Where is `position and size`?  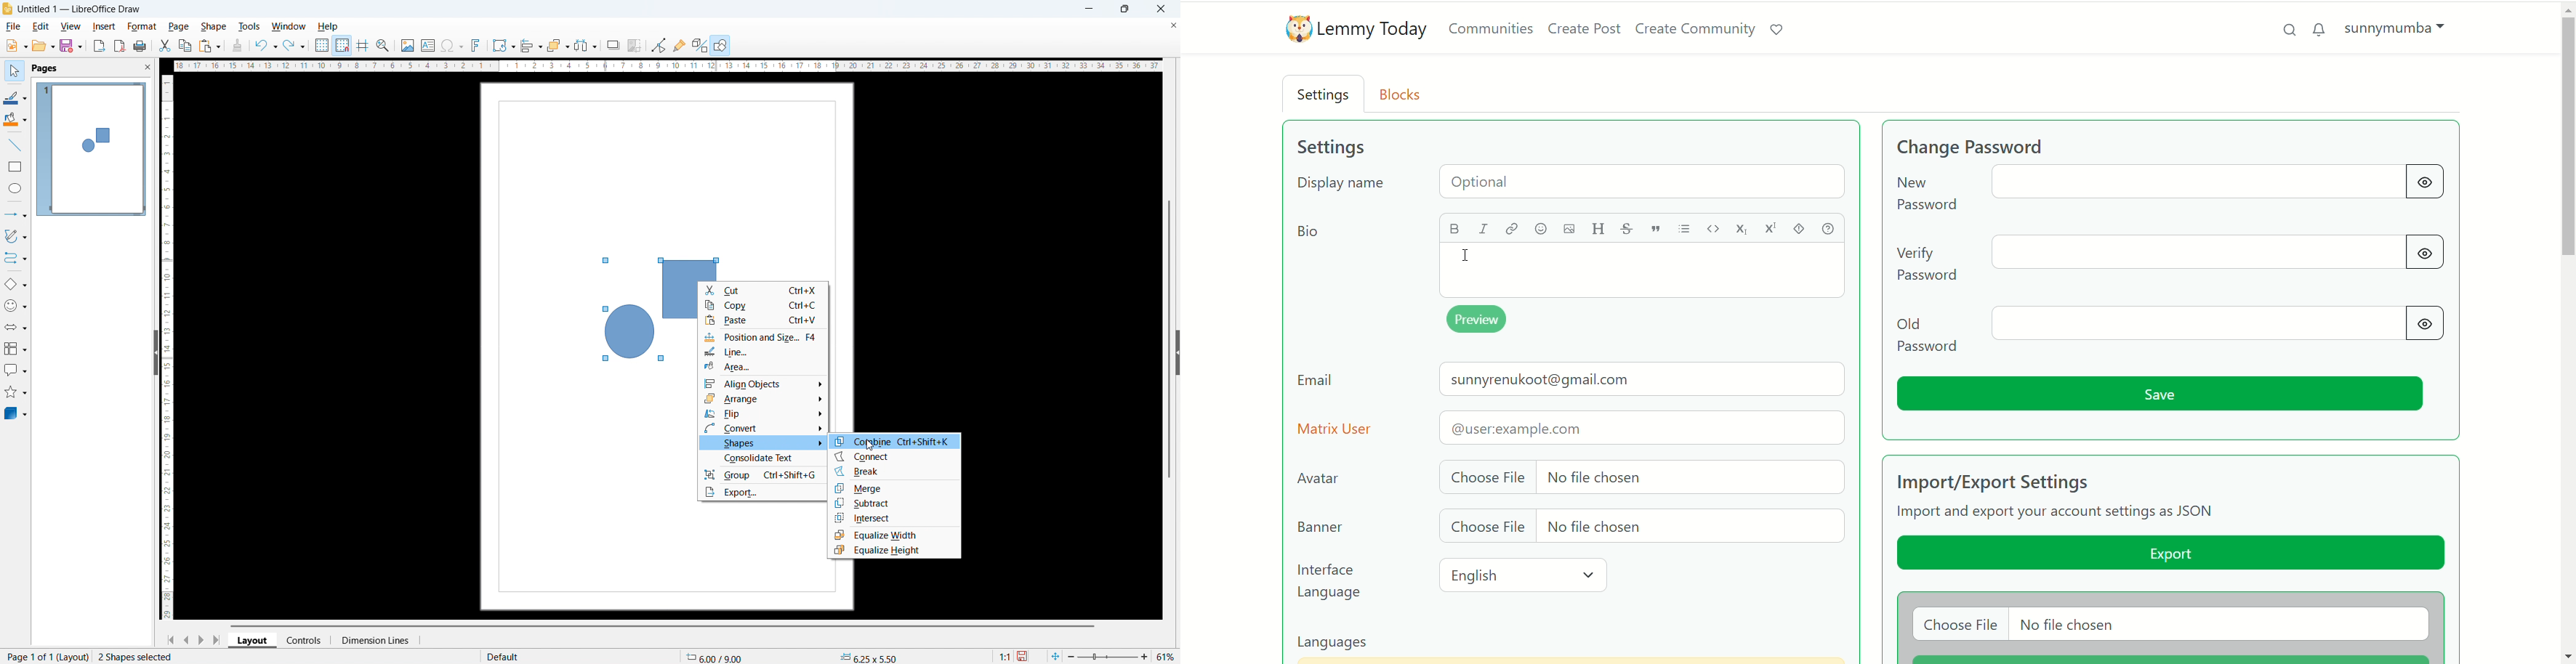 position and size is located at coordinates (763, 336).